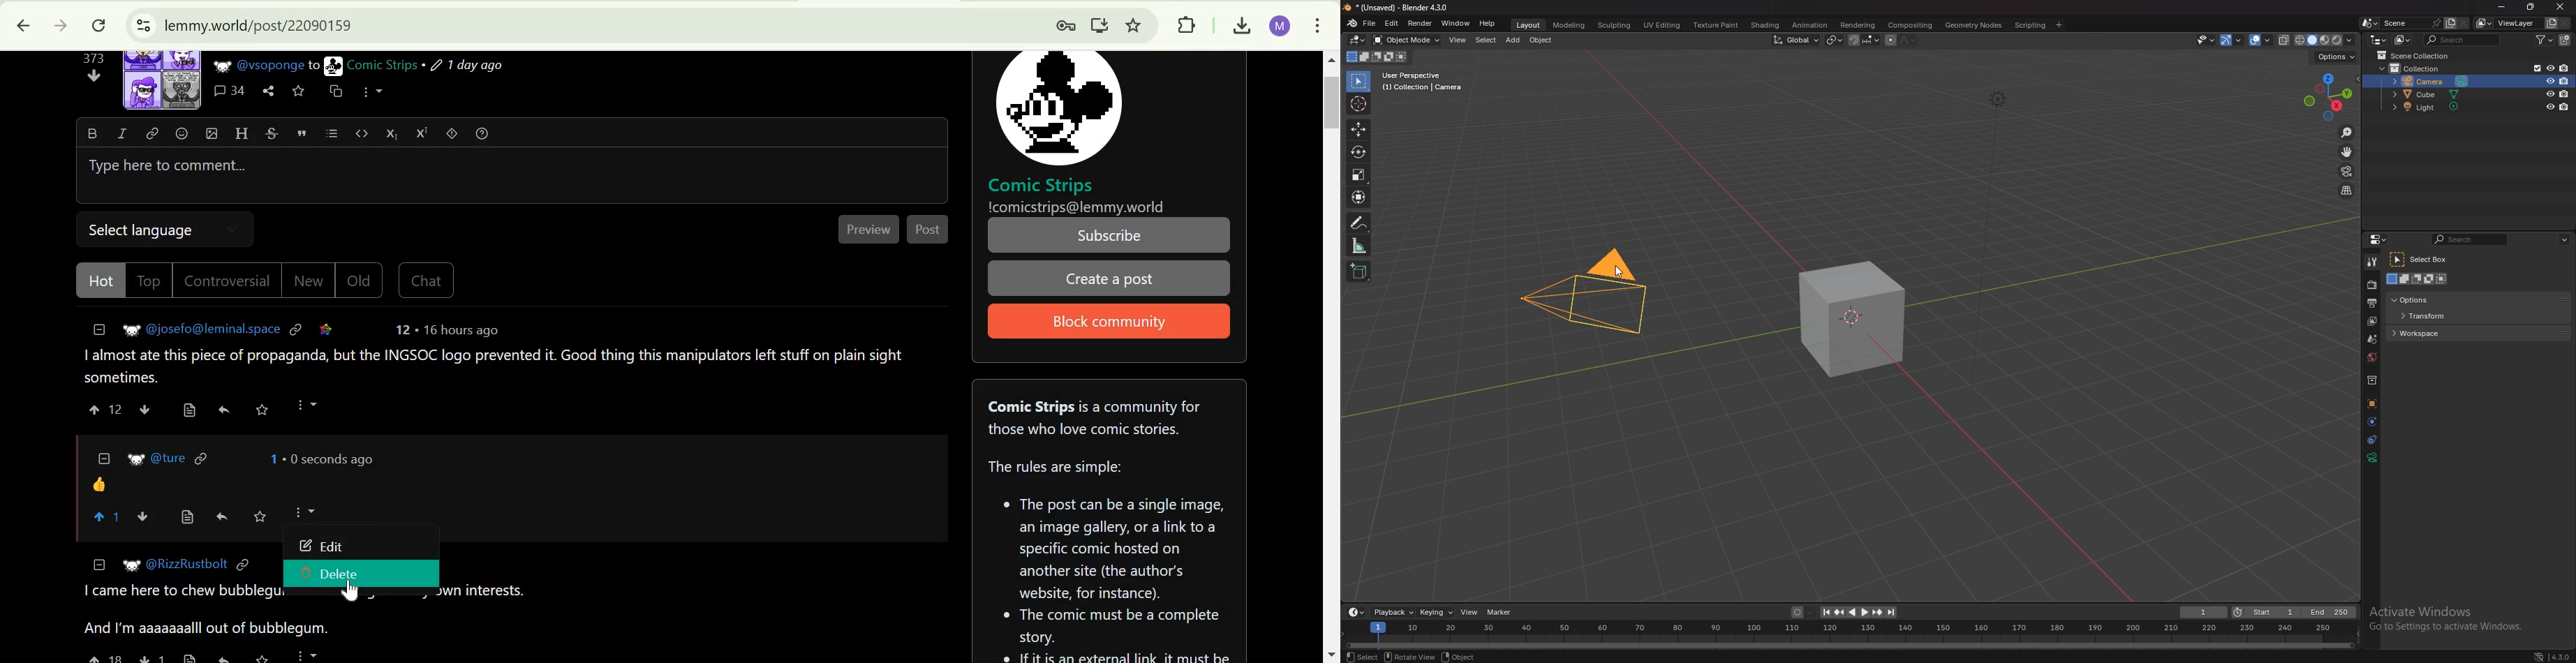 This screenshot has height=672, width=2576. What do you see at coordinates (272, 133) in the screenshot?
I see `Strikethrough` at bounding box center [272, 133].